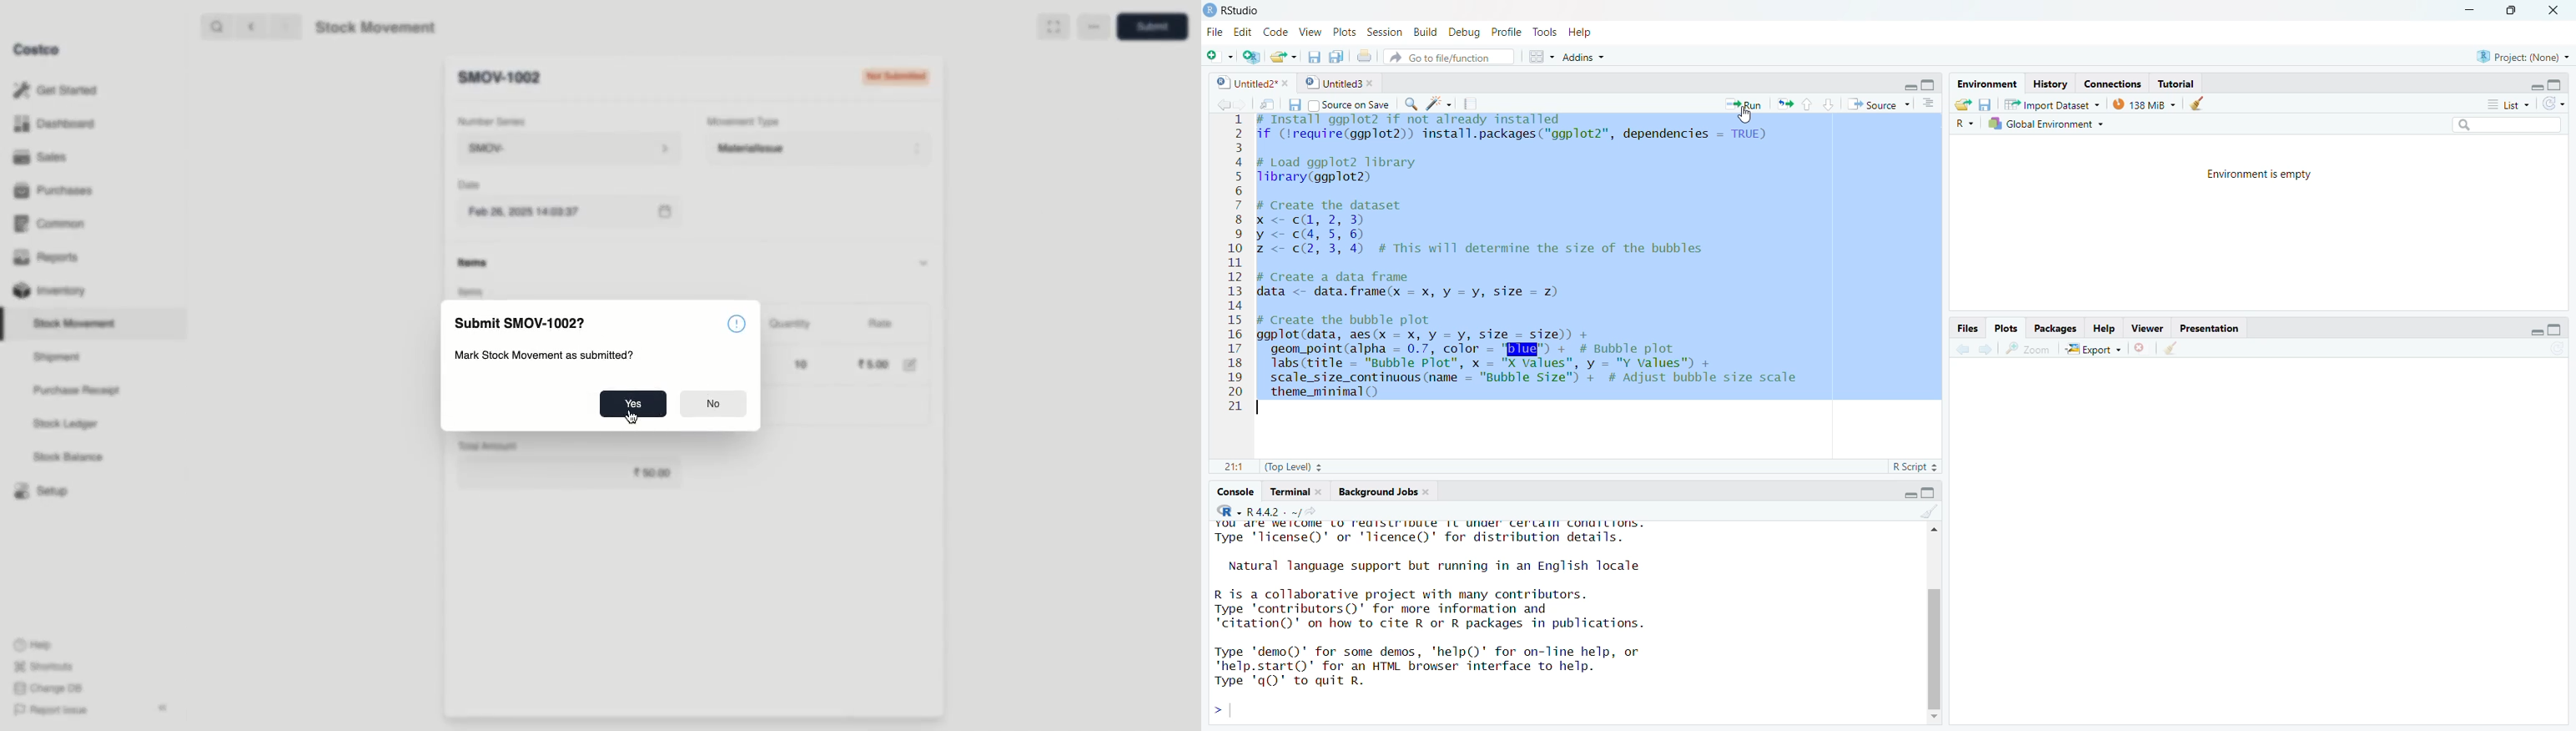 Image resolution: width=2576 pixels, height=756 pixels. What do you see at coordinates (1382, 490) in the screenshot?
I see `Background Jobs` at bounding box center [1382, 490].